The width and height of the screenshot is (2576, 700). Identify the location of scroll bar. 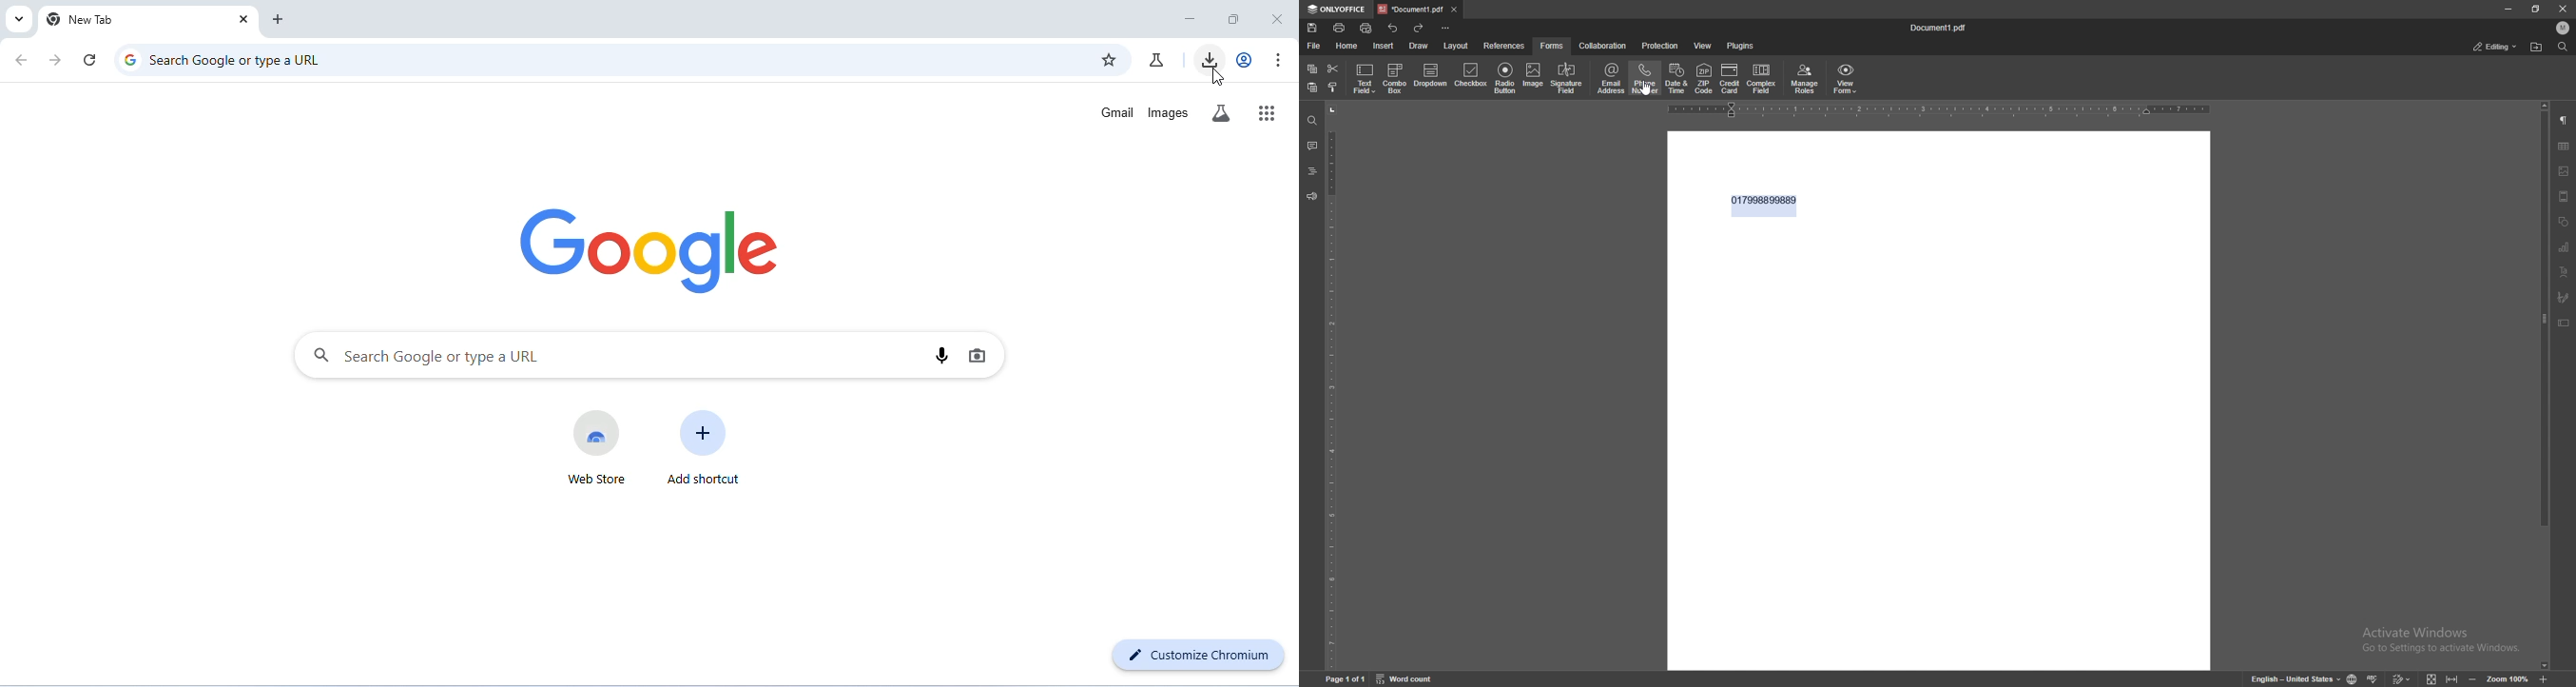
(2543, 387).